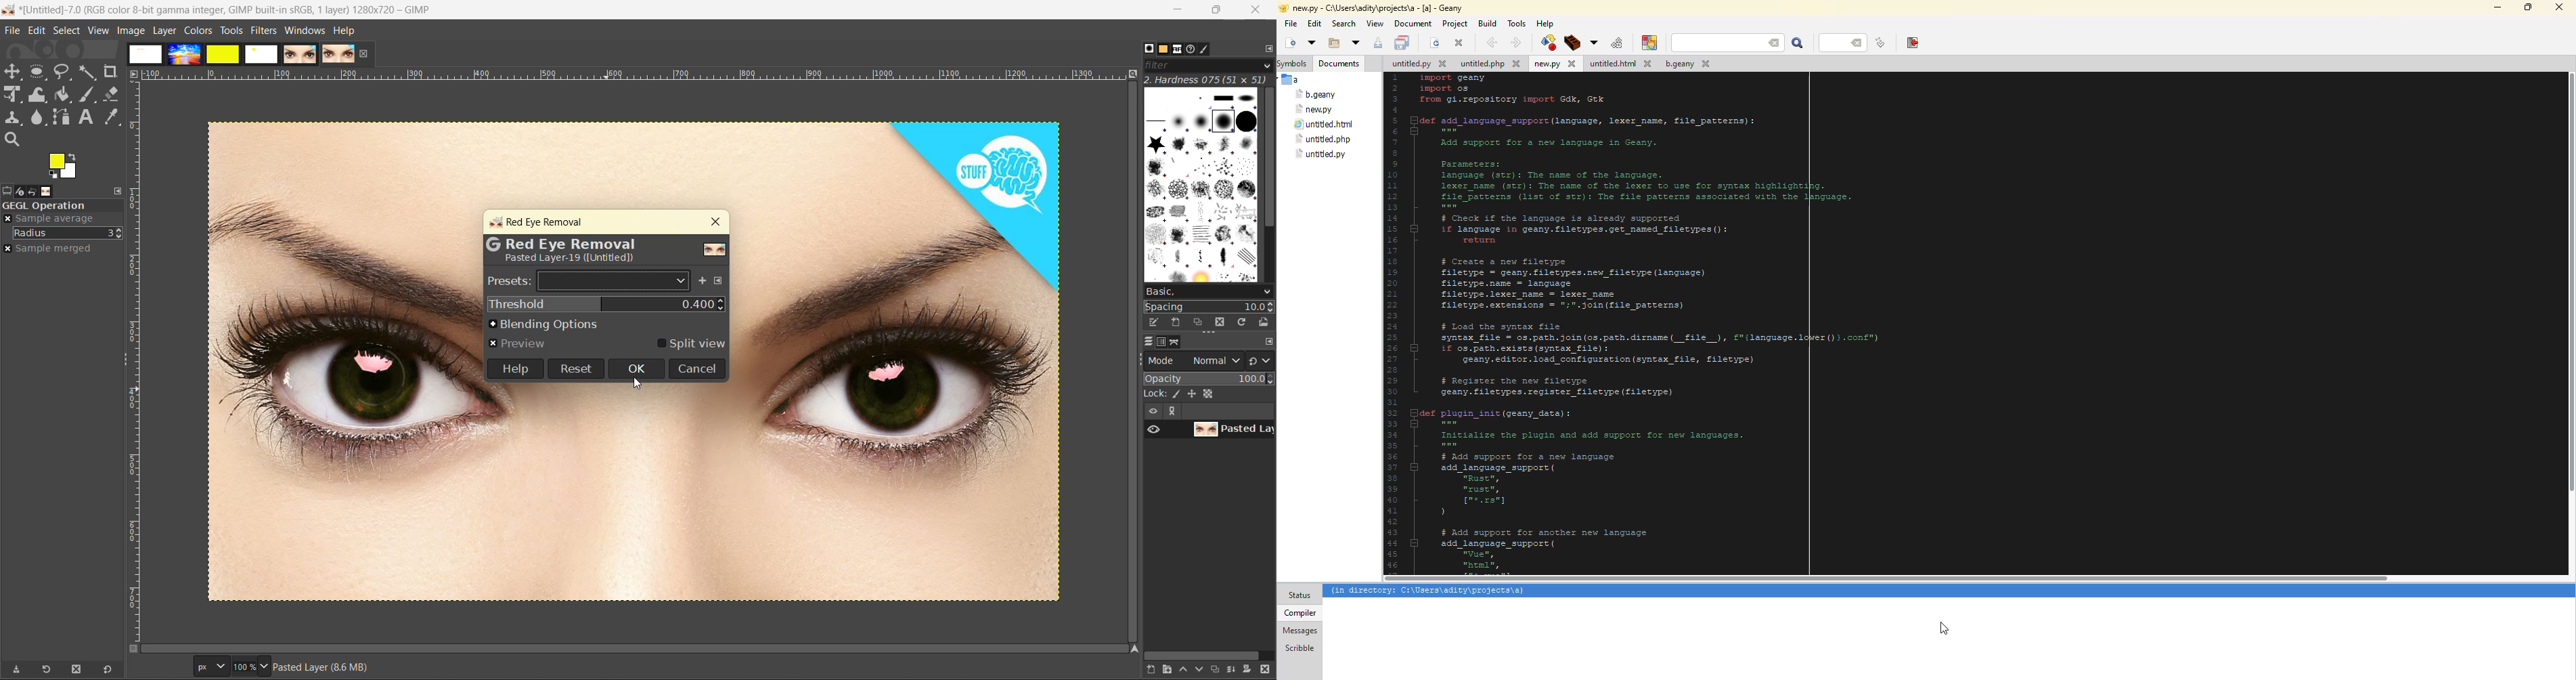 The image size is (2576, 700). I want to click on edit brush, so click(1155, 323).